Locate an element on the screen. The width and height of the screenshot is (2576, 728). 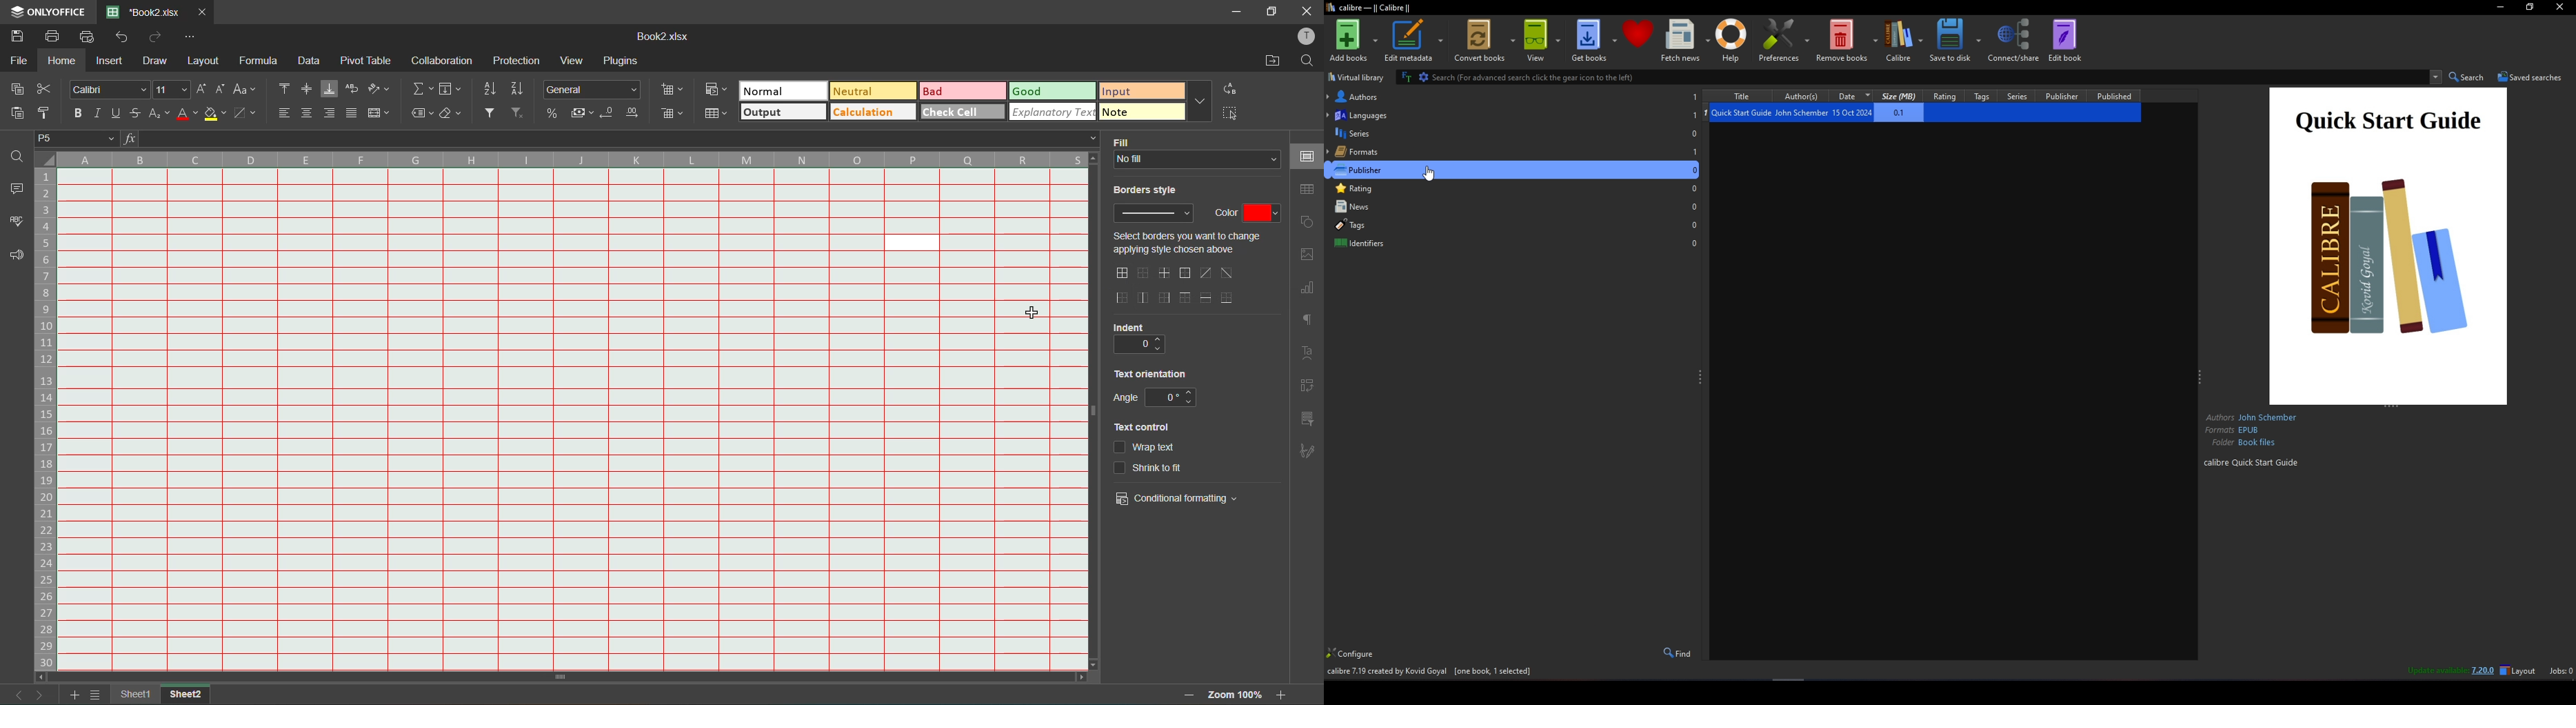
Edit metadata is located at coordinates (1415, 40).